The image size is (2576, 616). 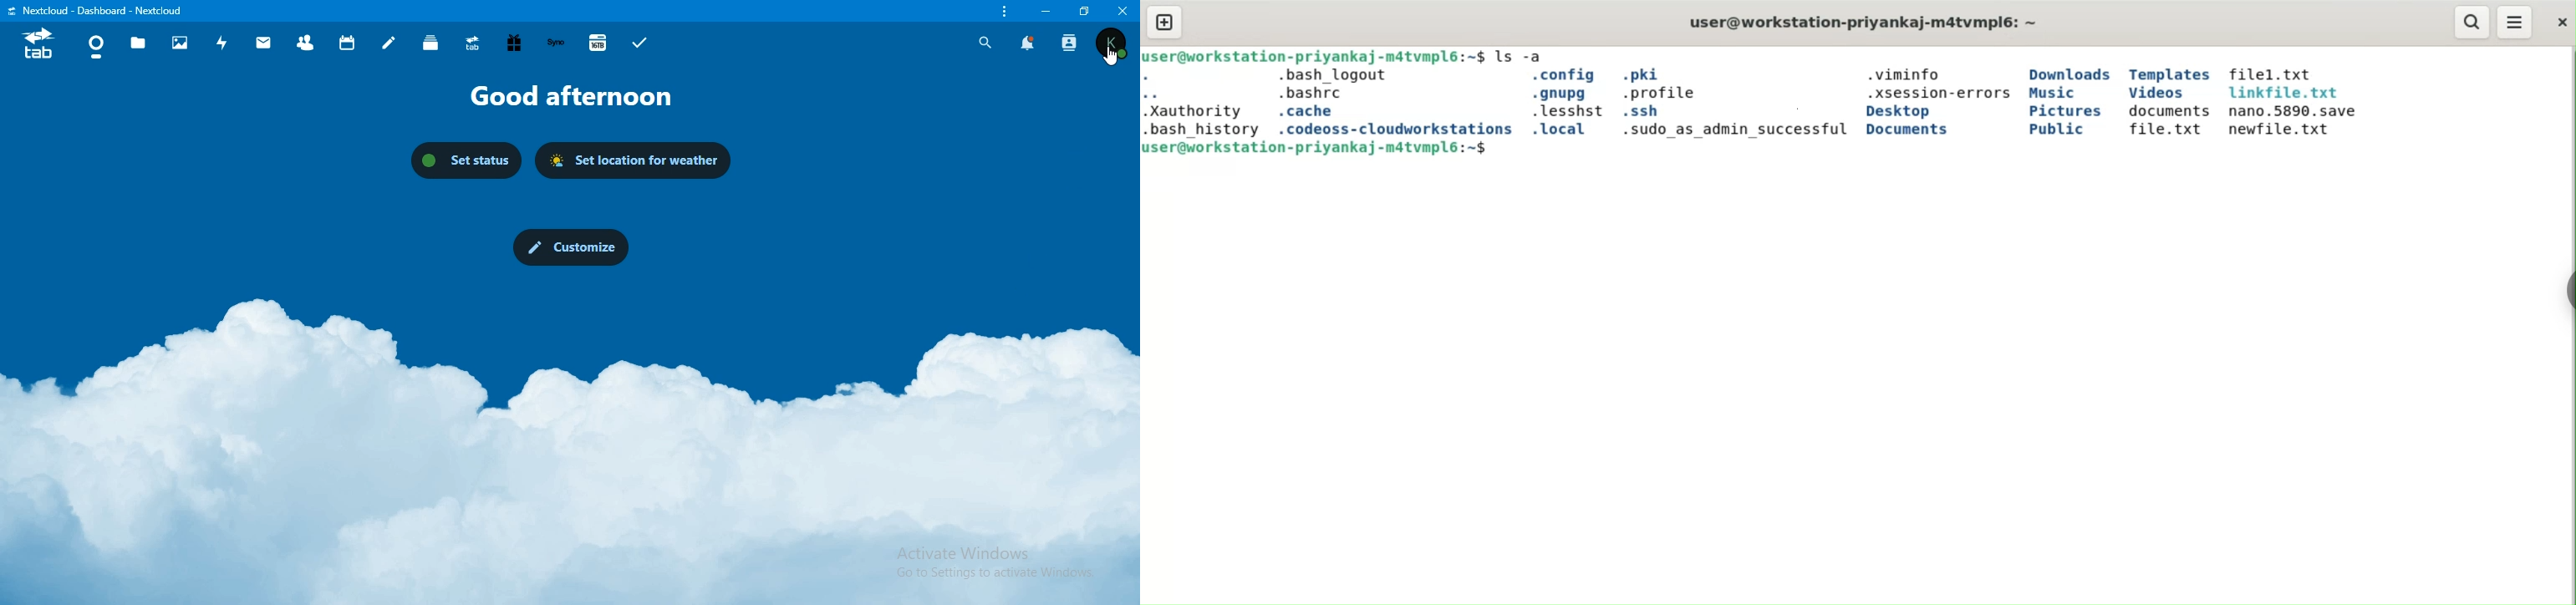 What do you see at coordinates (466, 161) in the screenshot?
I see `set status` at bounding box center [466, 161].